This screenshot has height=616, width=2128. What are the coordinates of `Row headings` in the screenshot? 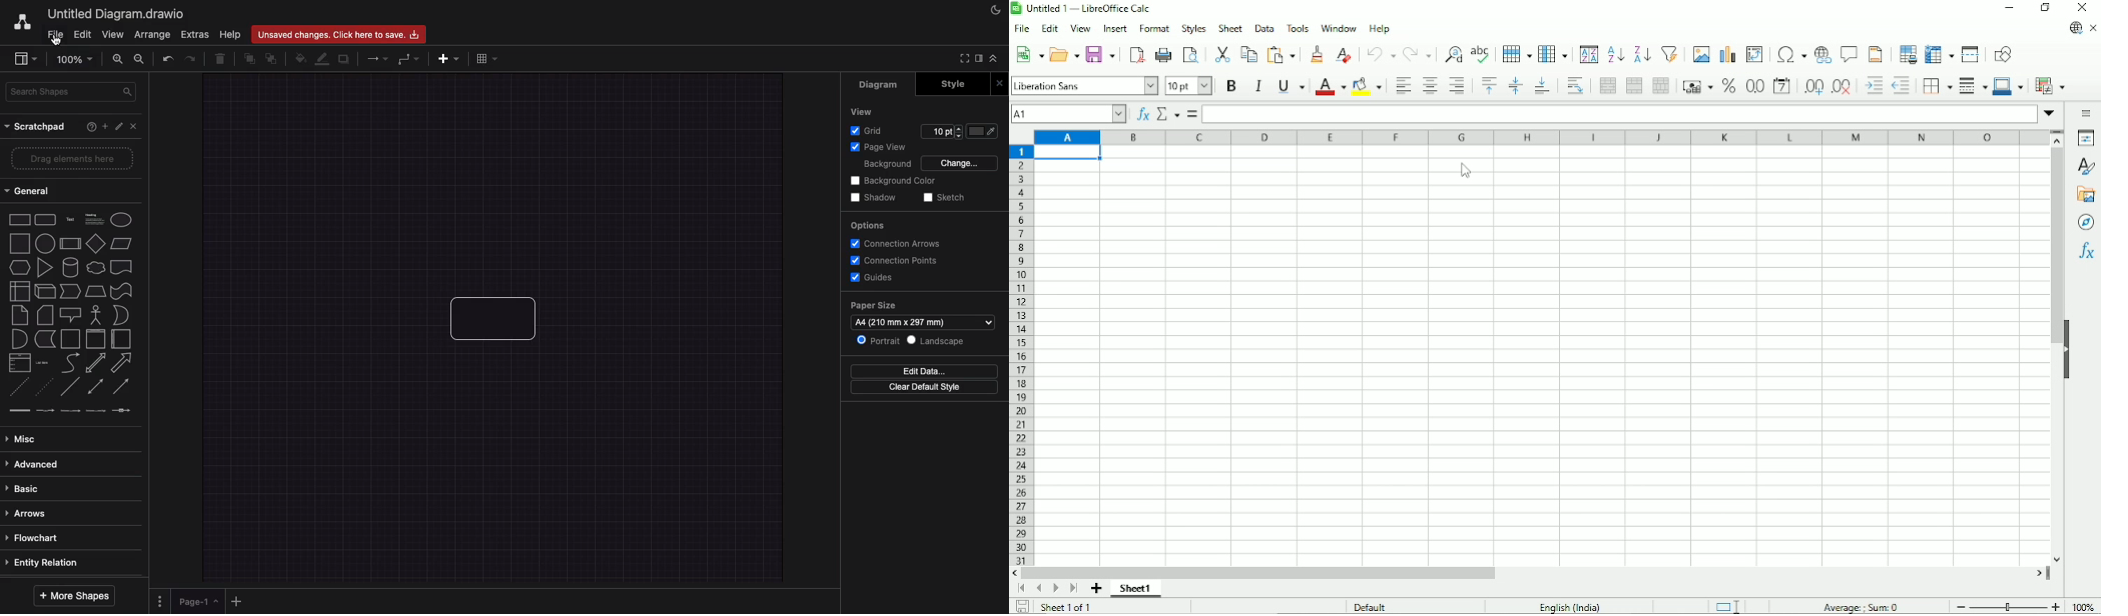 It's located at (1023, 356).